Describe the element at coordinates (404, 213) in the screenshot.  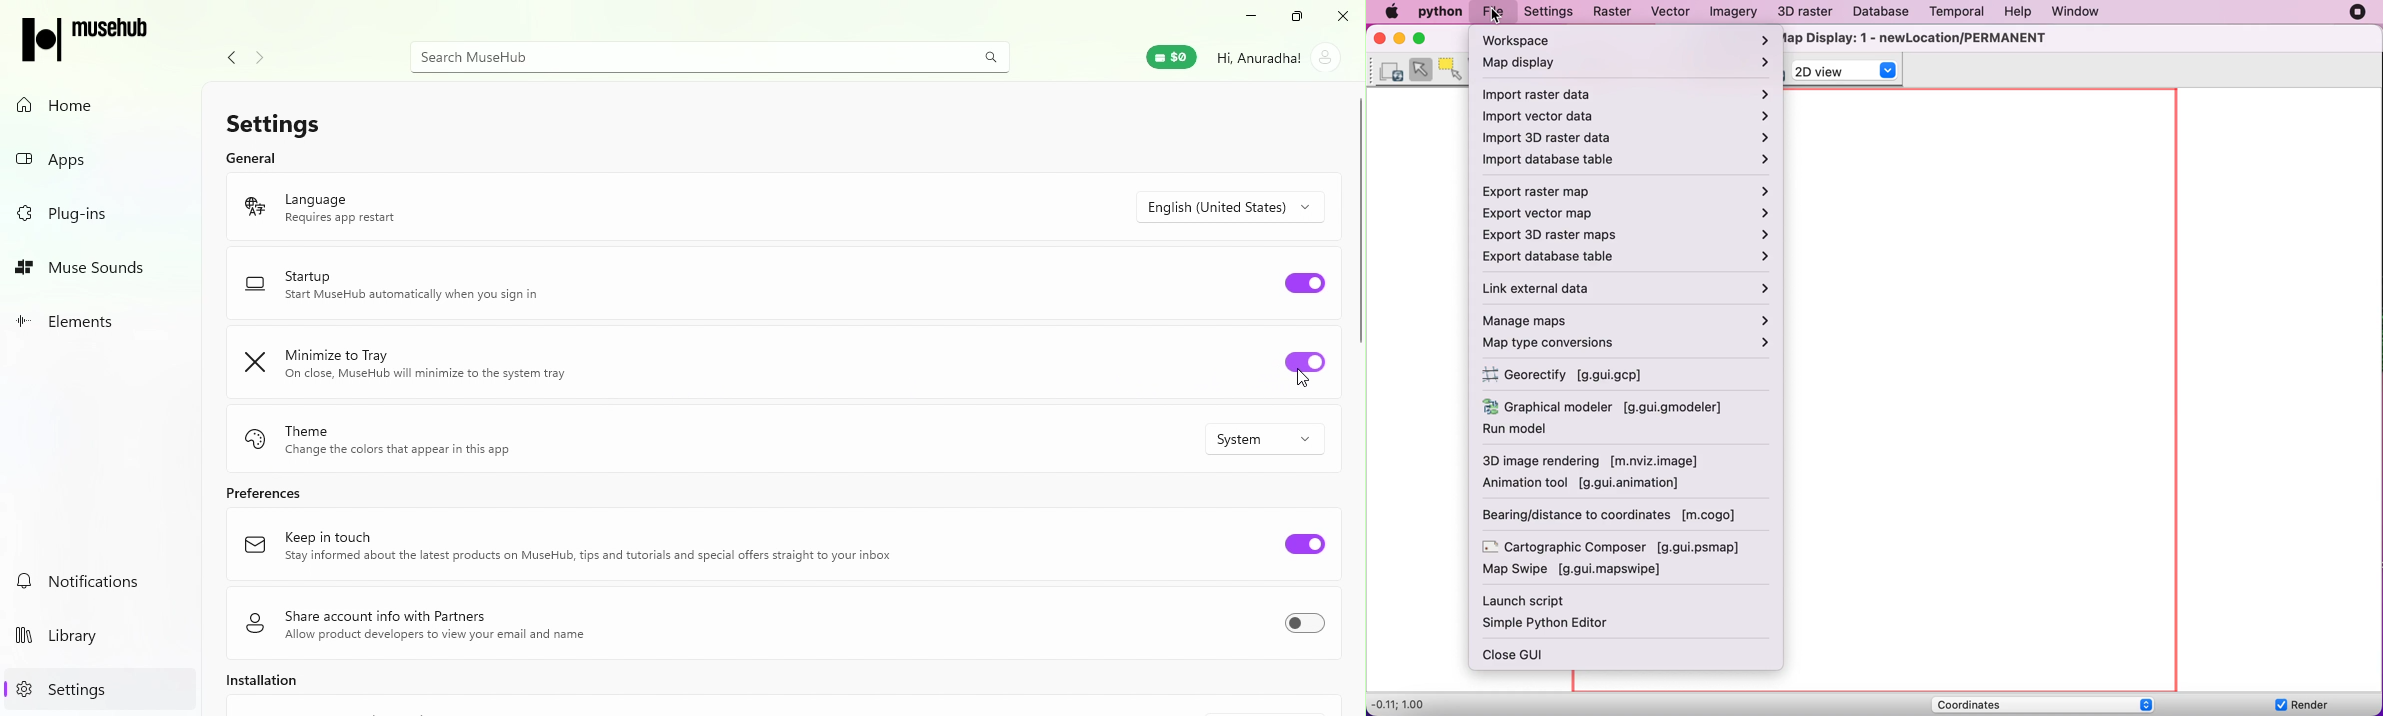
I see `Language` at that location.